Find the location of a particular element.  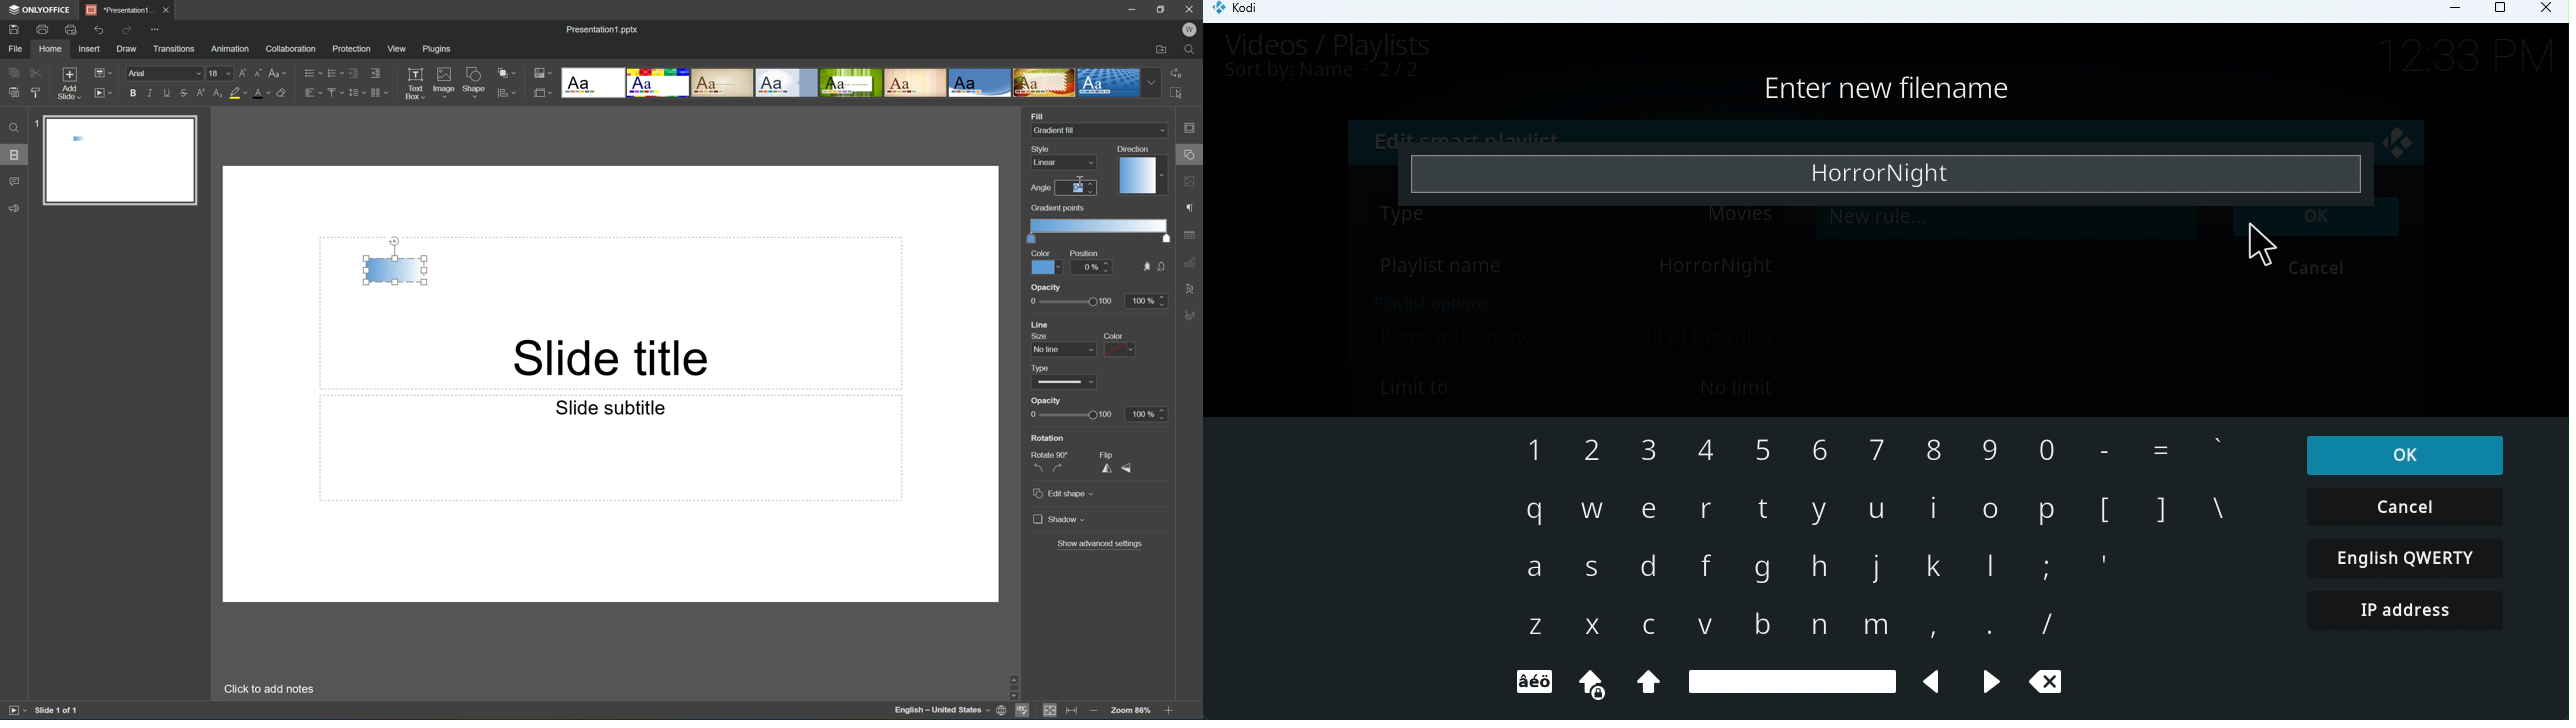

Slide subtitle is located at coordinates (608, 407).